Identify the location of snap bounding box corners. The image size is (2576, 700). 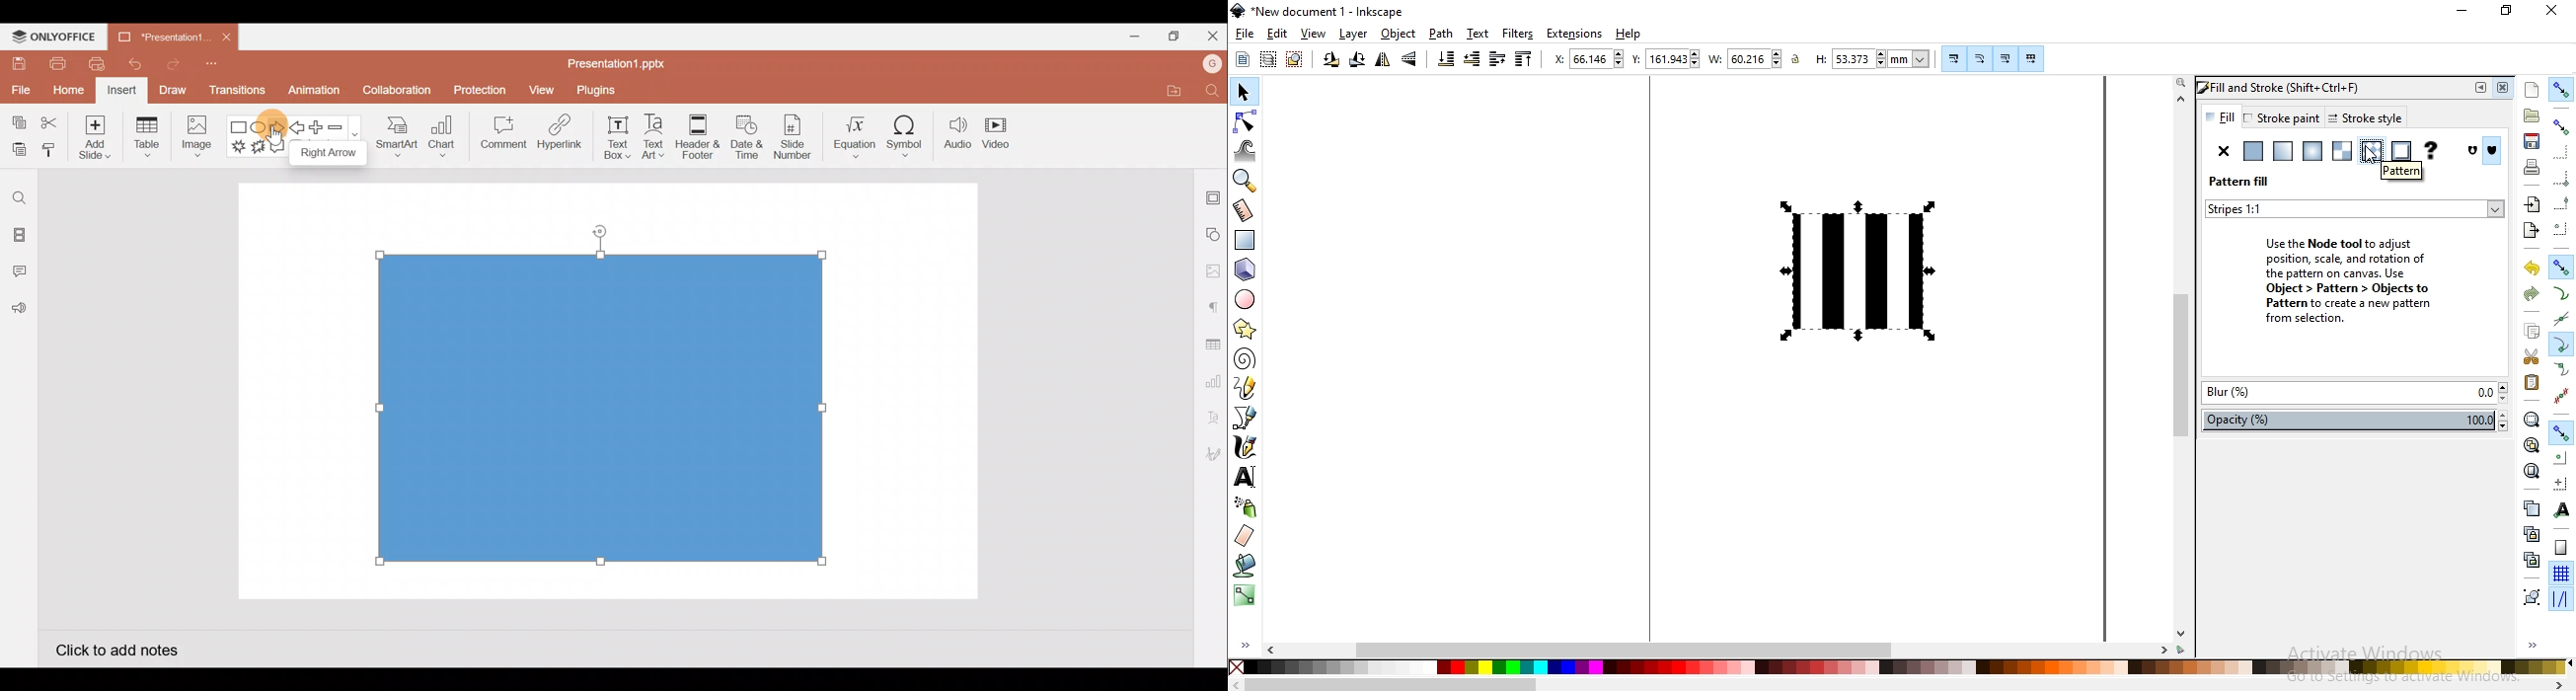
(2562, 181).